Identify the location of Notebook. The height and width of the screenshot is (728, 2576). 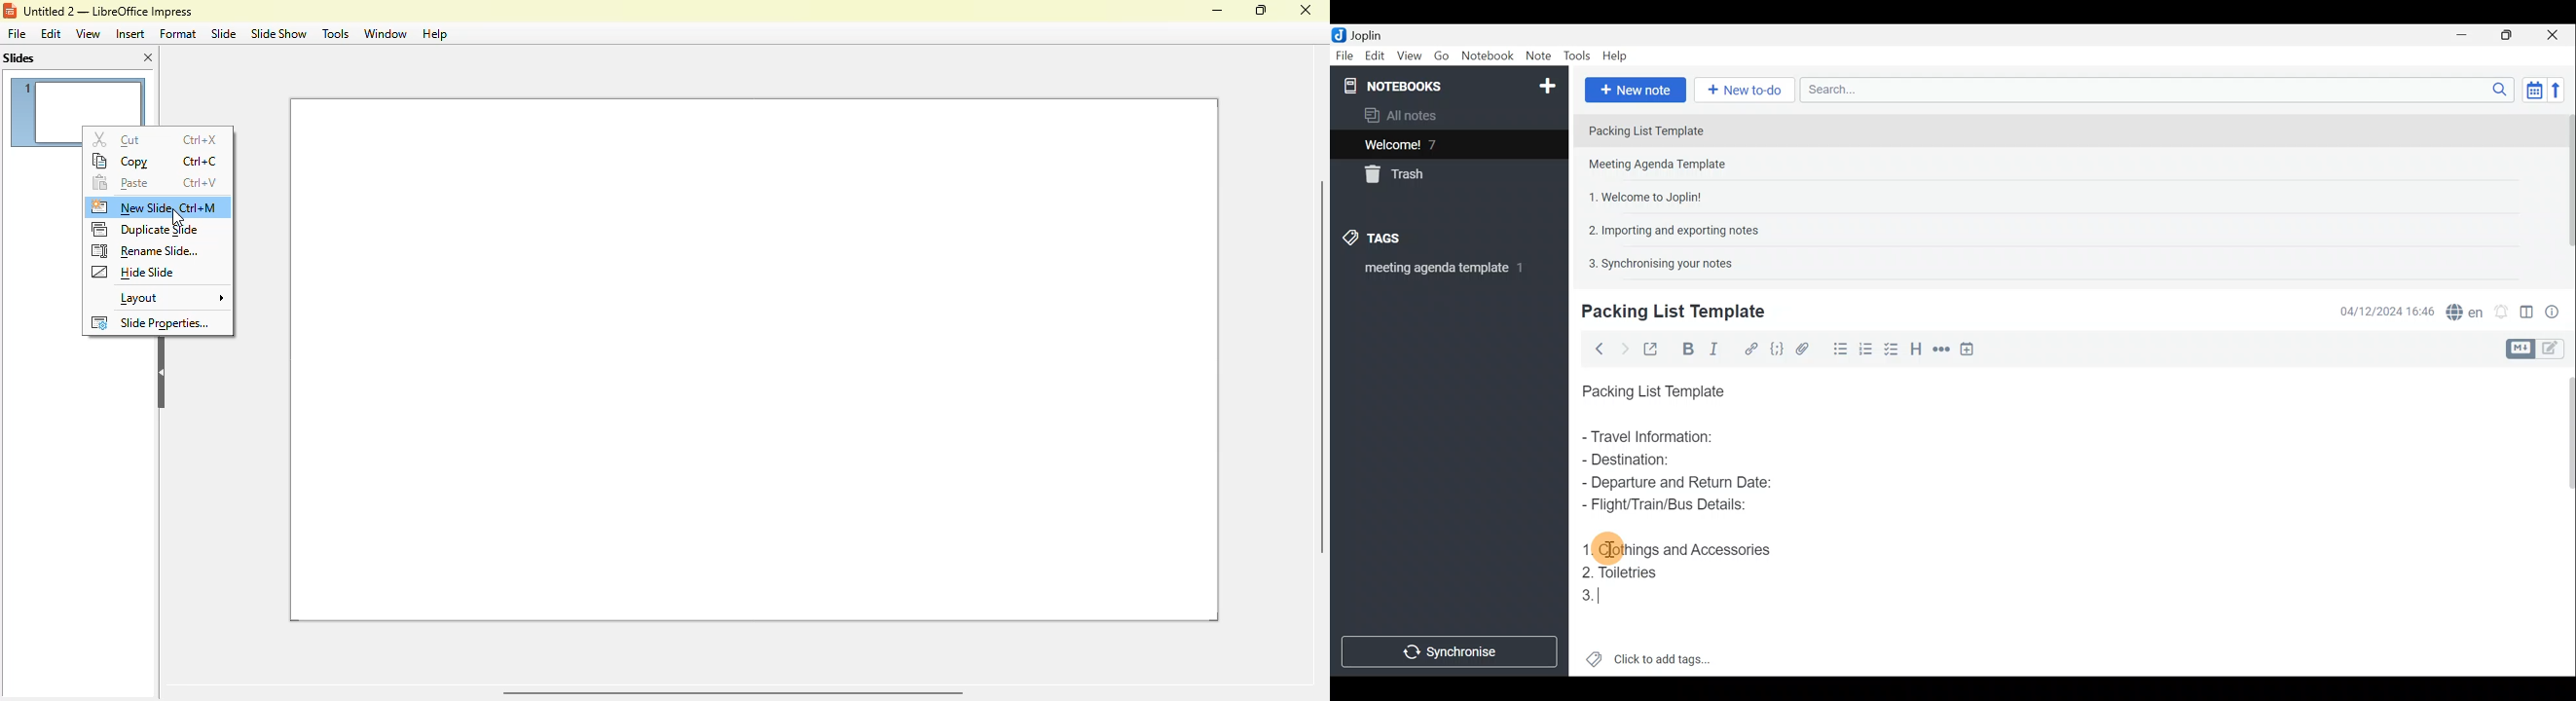
(1447, 84).